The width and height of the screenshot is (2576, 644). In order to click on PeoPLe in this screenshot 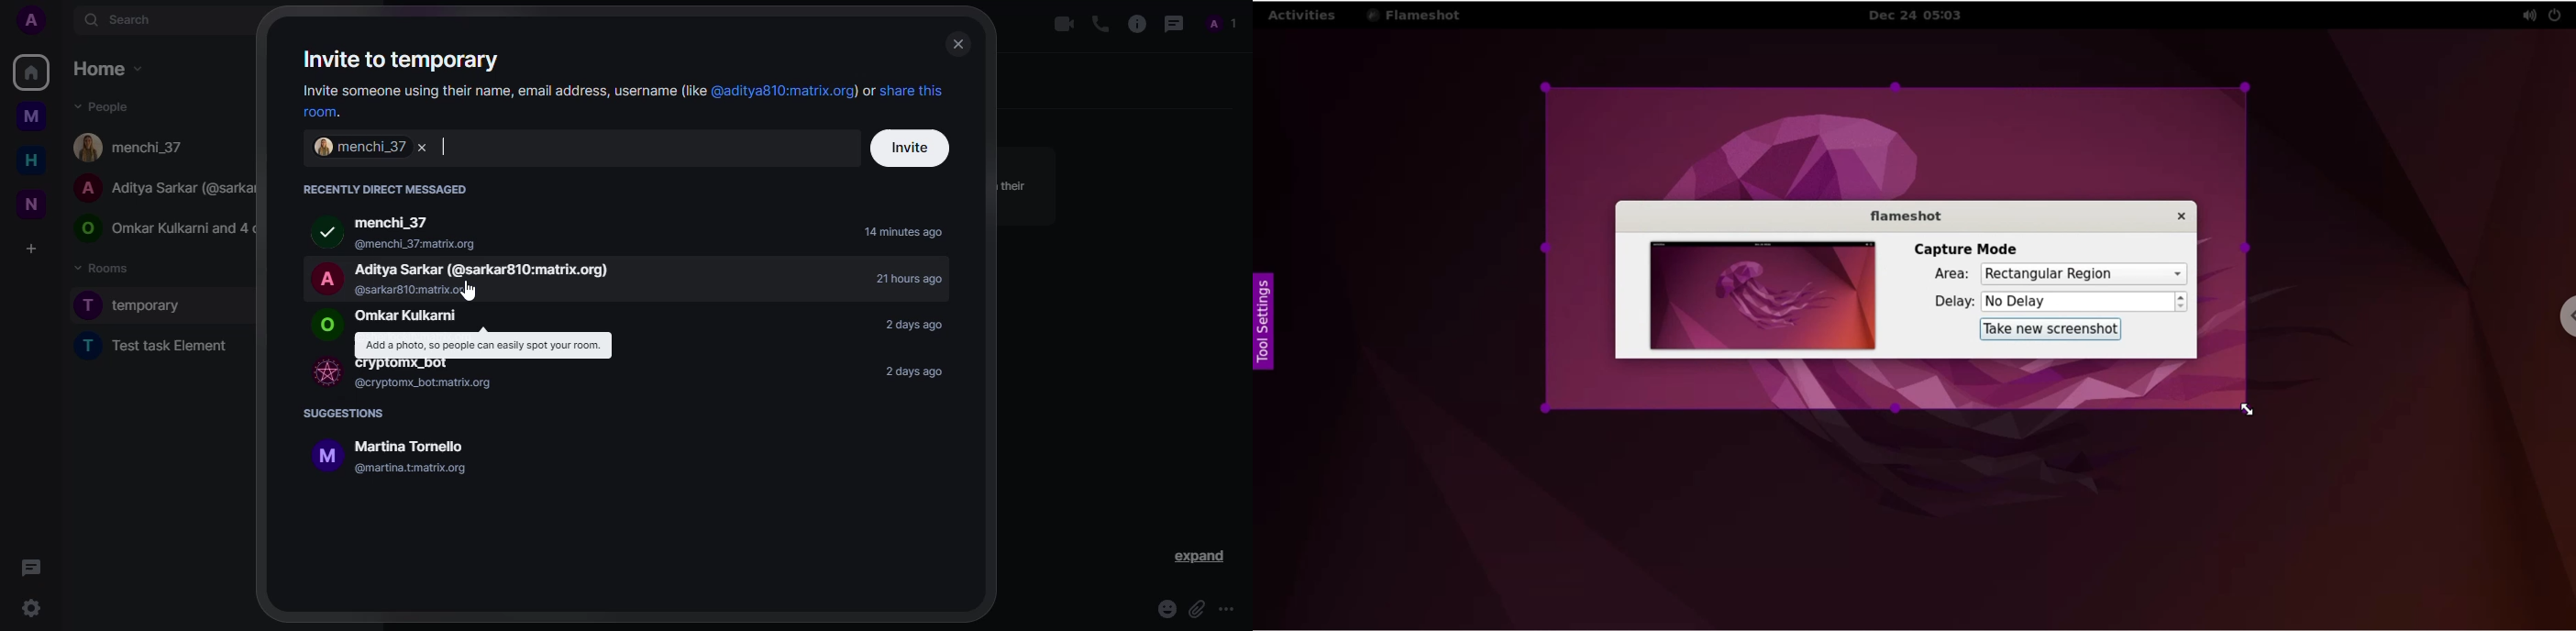, I will do `click(160, 186)`.